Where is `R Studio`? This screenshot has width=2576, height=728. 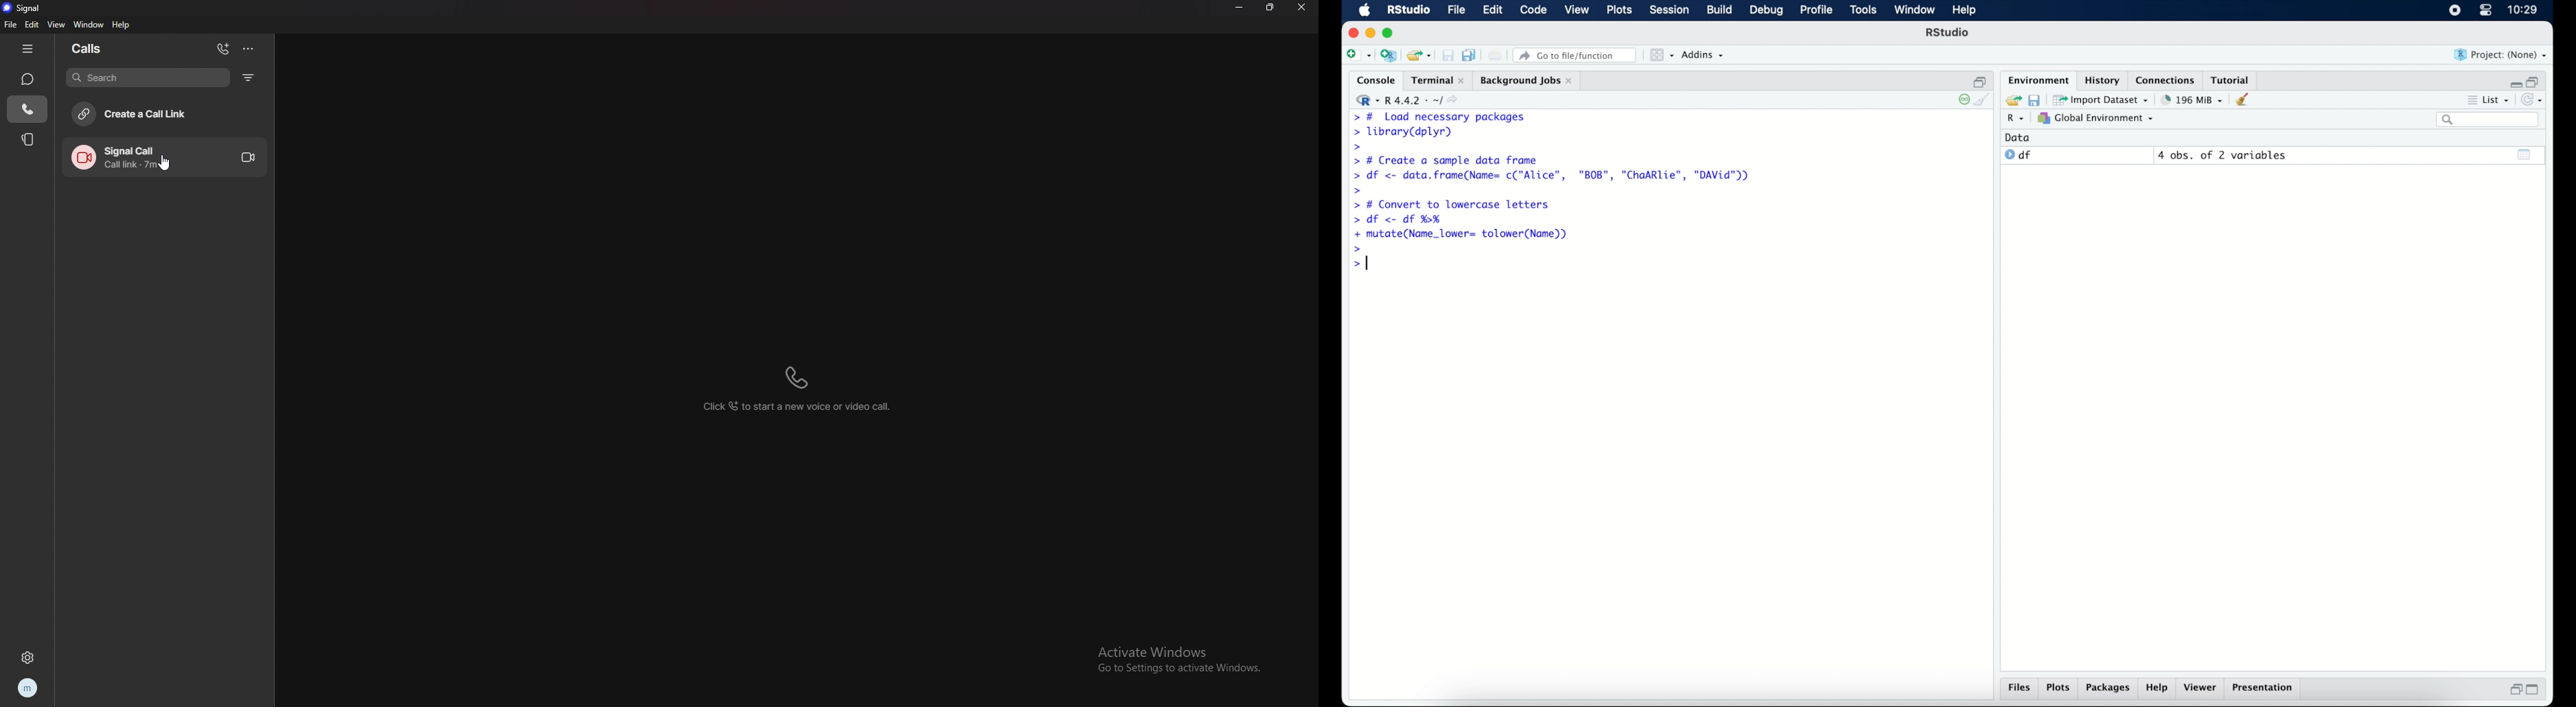 R Studio is located at coordinates (1949, 34).